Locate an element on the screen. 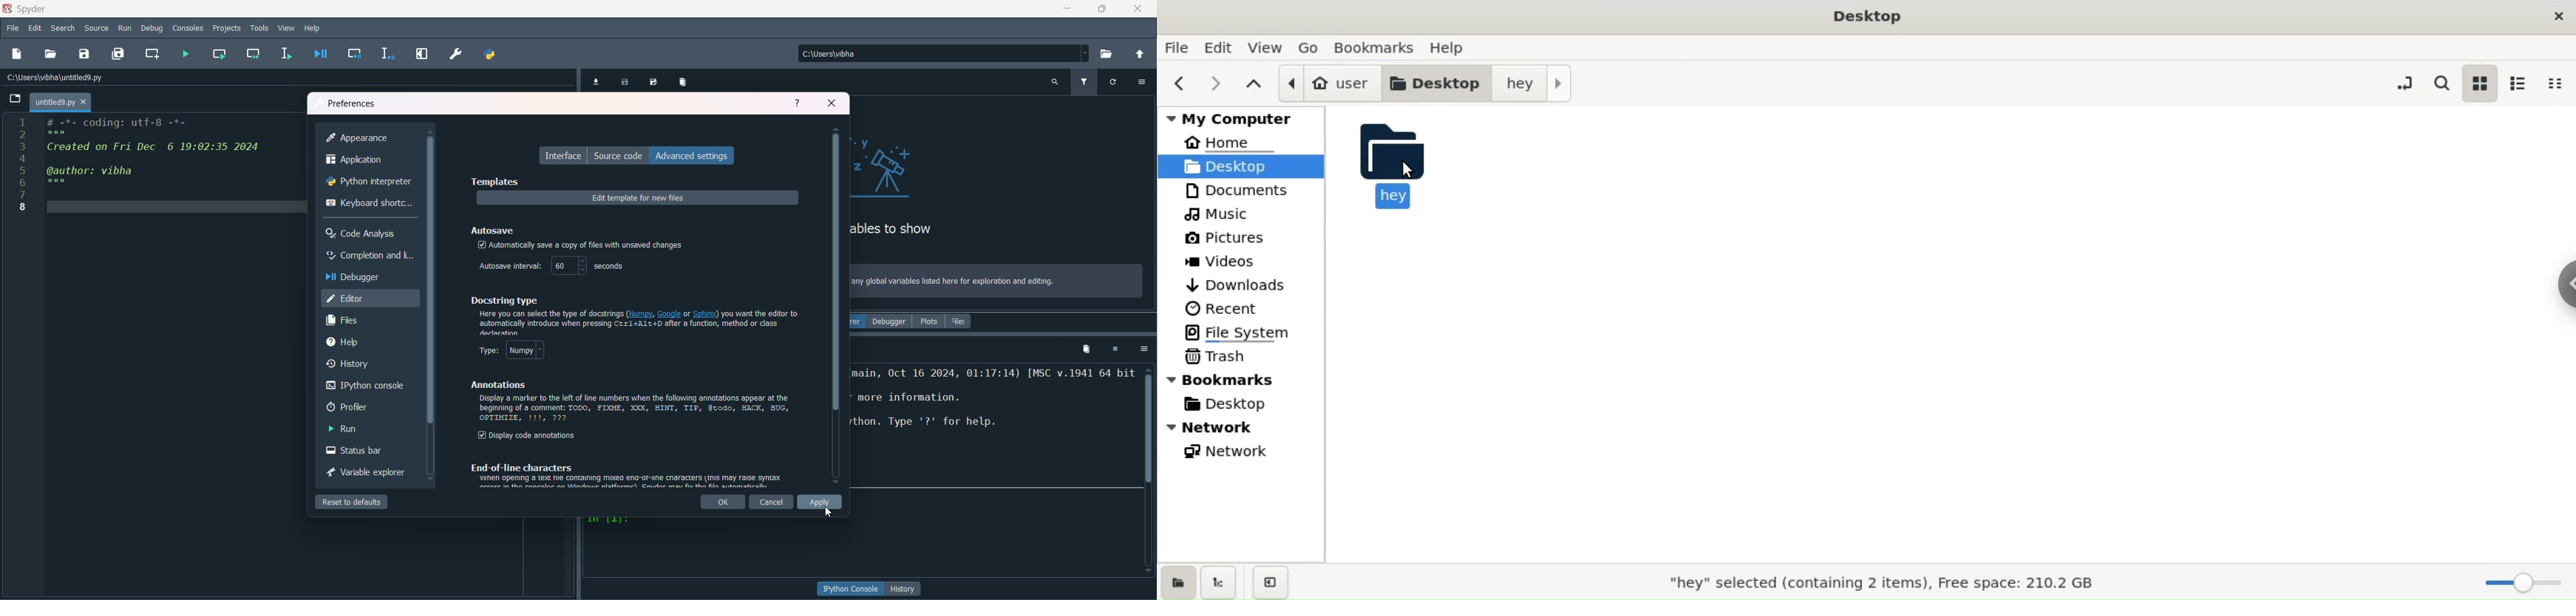 The width and height of the screenshot is (2576, 616). edit is located at coordinates (35, 29).